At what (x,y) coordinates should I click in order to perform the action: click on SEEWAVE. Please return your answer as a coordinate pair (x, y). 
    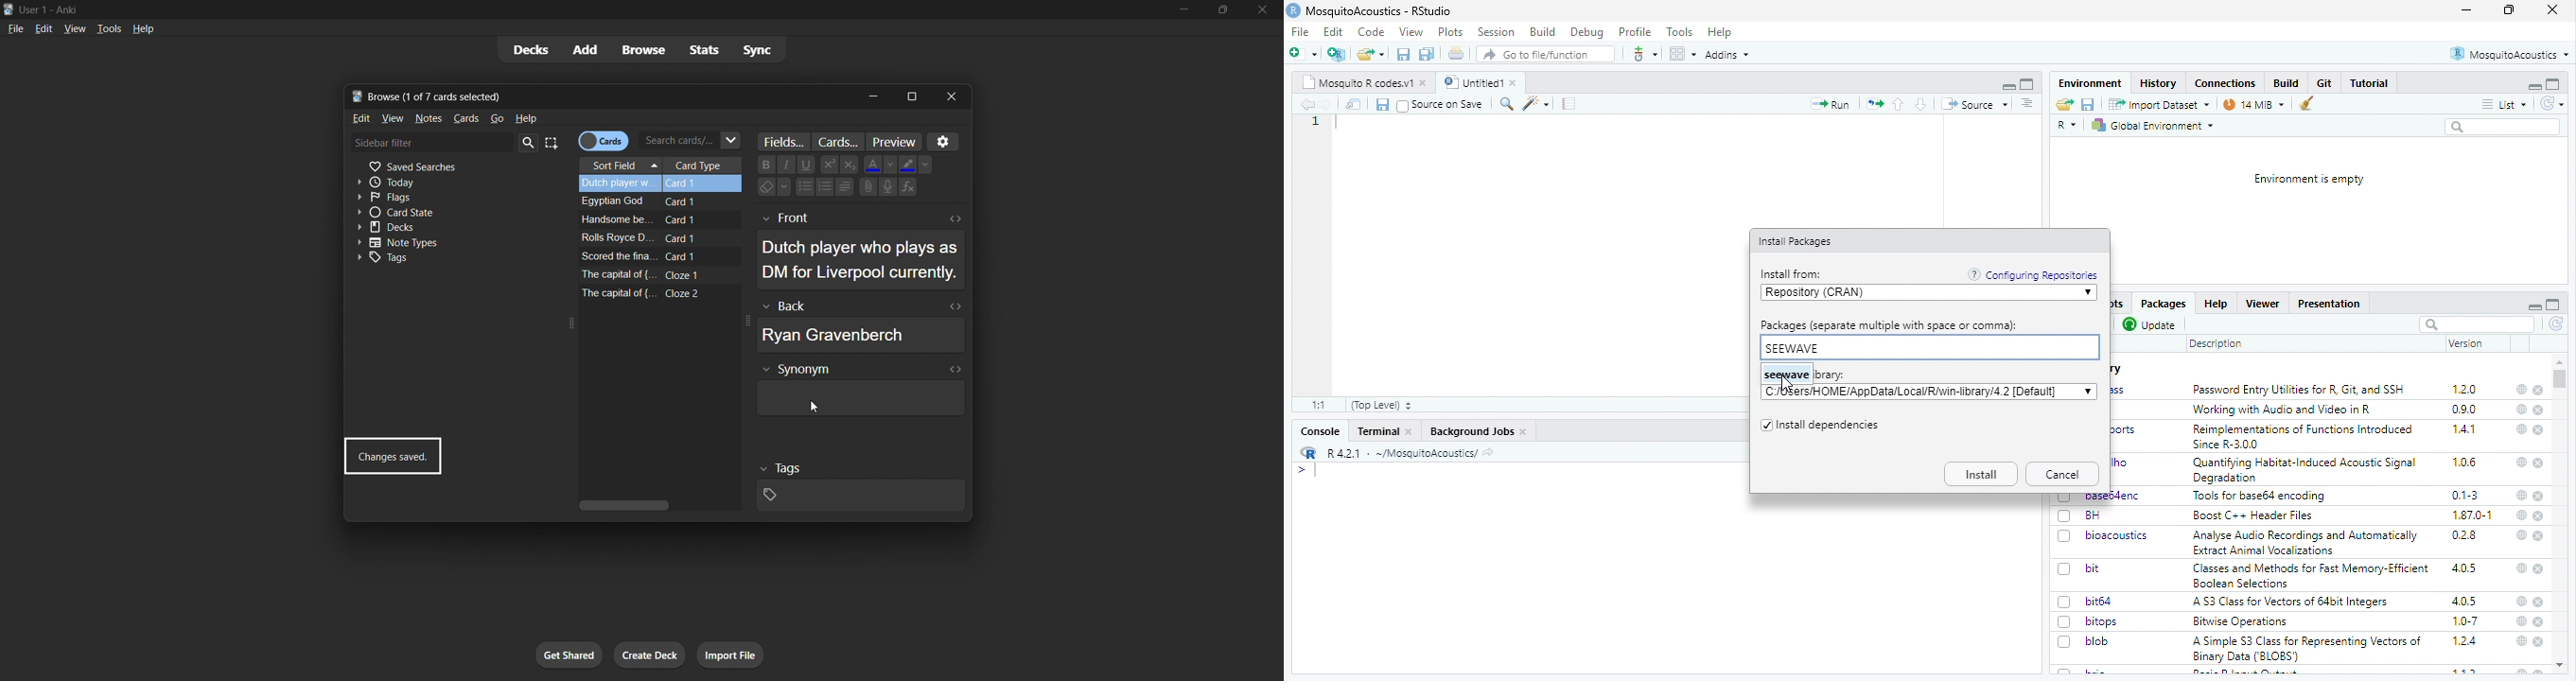
    Looking at the image, I should click on (1928, 348).